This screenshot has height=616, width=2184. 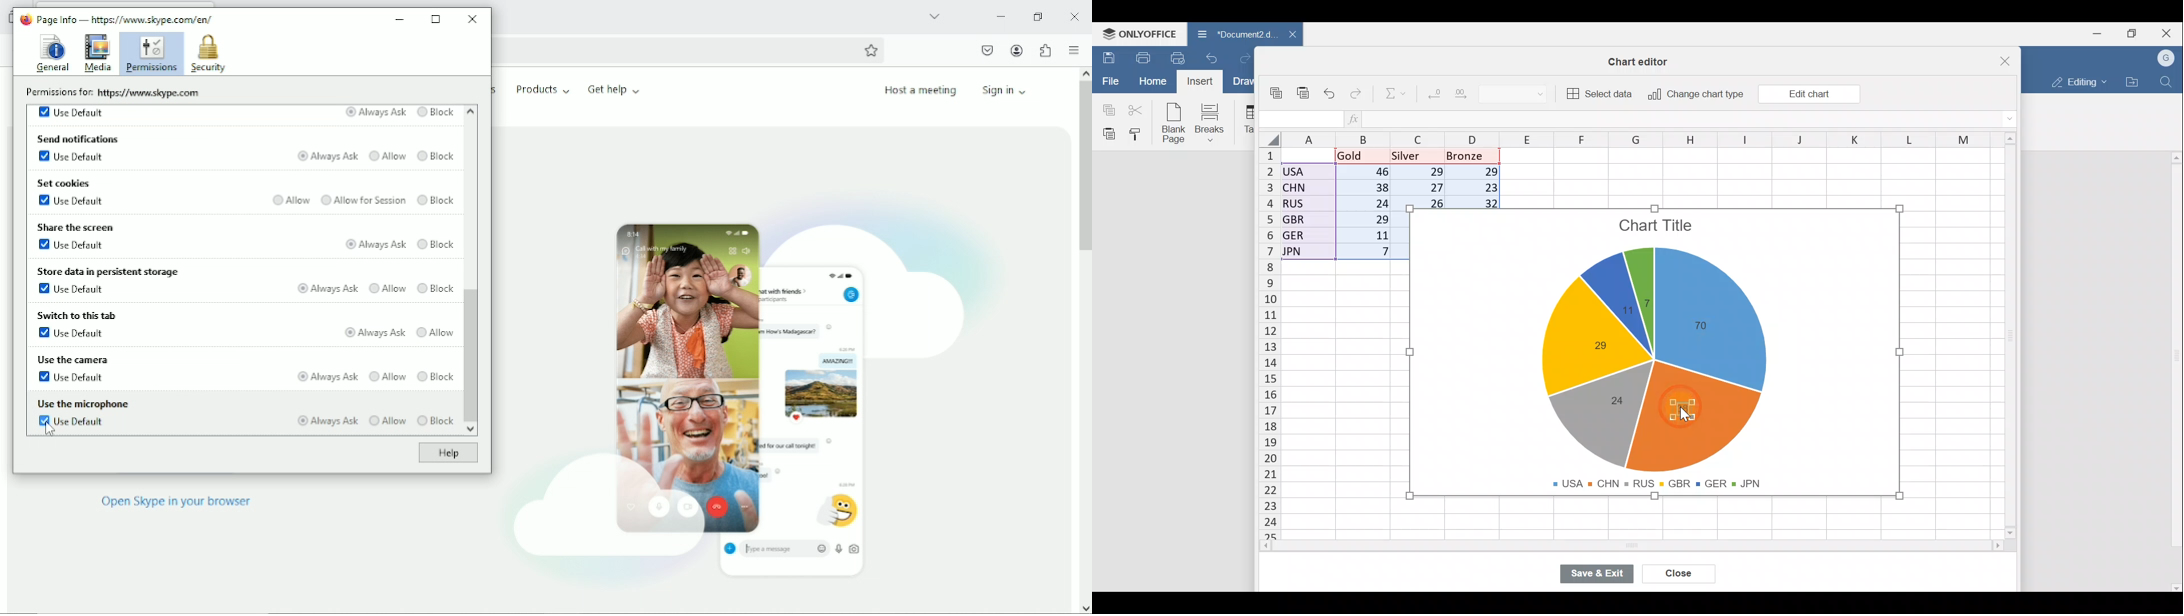 I want to click on Insert function, so click(x=1361, y=118).